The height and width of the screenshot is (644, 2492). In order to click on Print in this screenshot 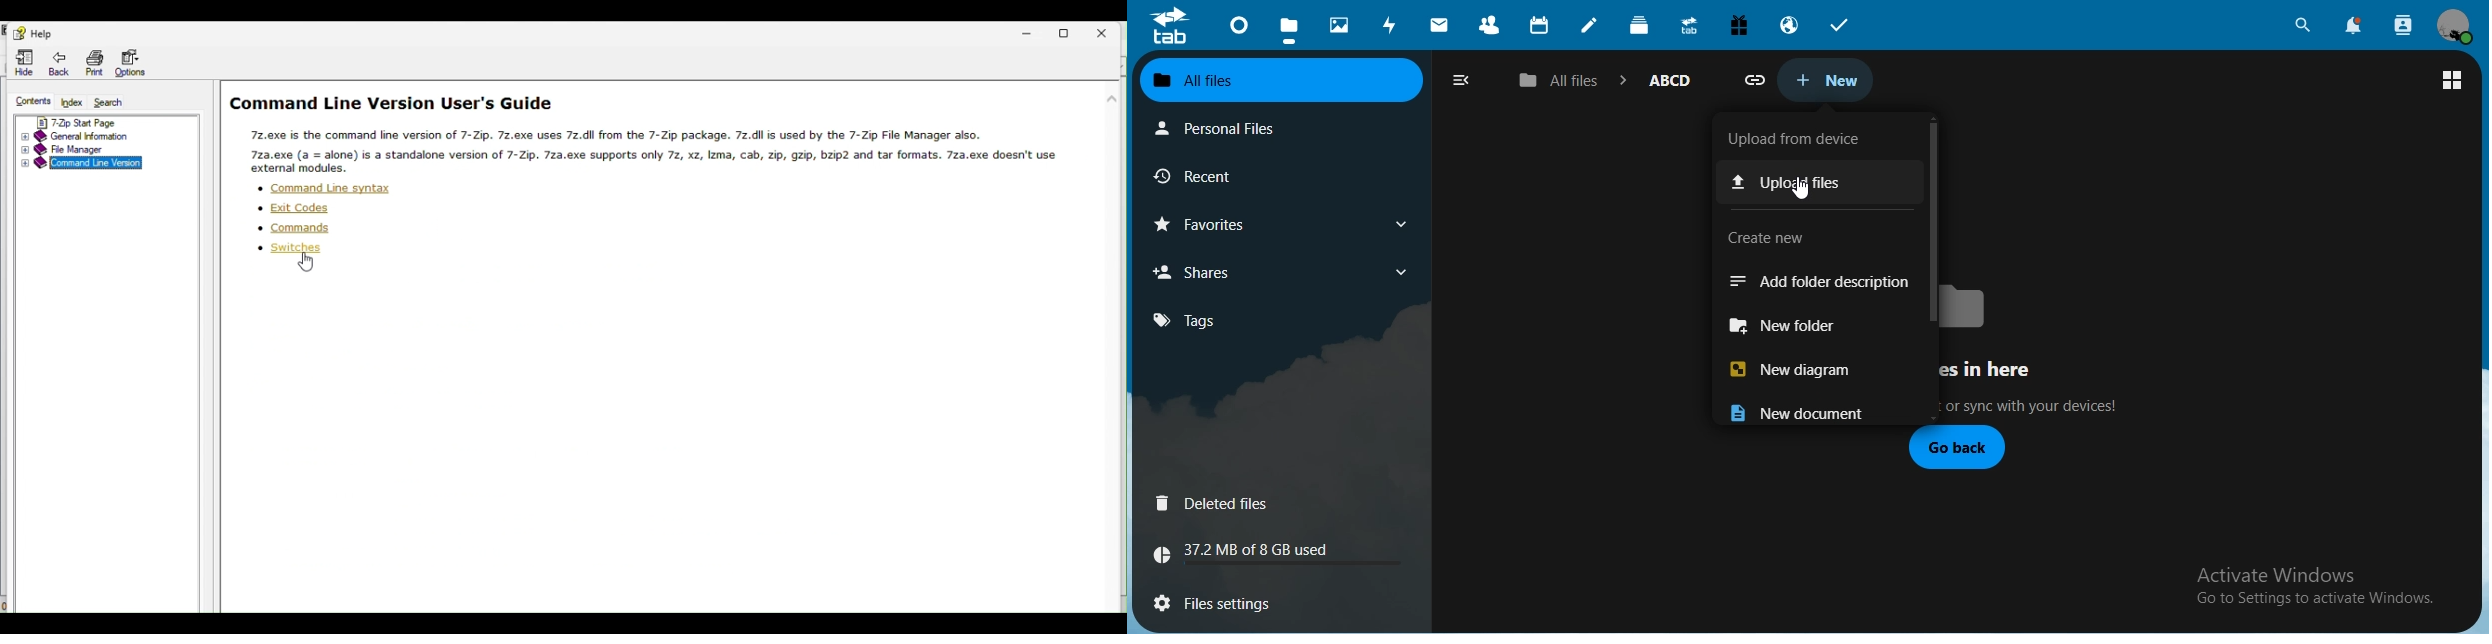, I will do `click(91, 63)`.